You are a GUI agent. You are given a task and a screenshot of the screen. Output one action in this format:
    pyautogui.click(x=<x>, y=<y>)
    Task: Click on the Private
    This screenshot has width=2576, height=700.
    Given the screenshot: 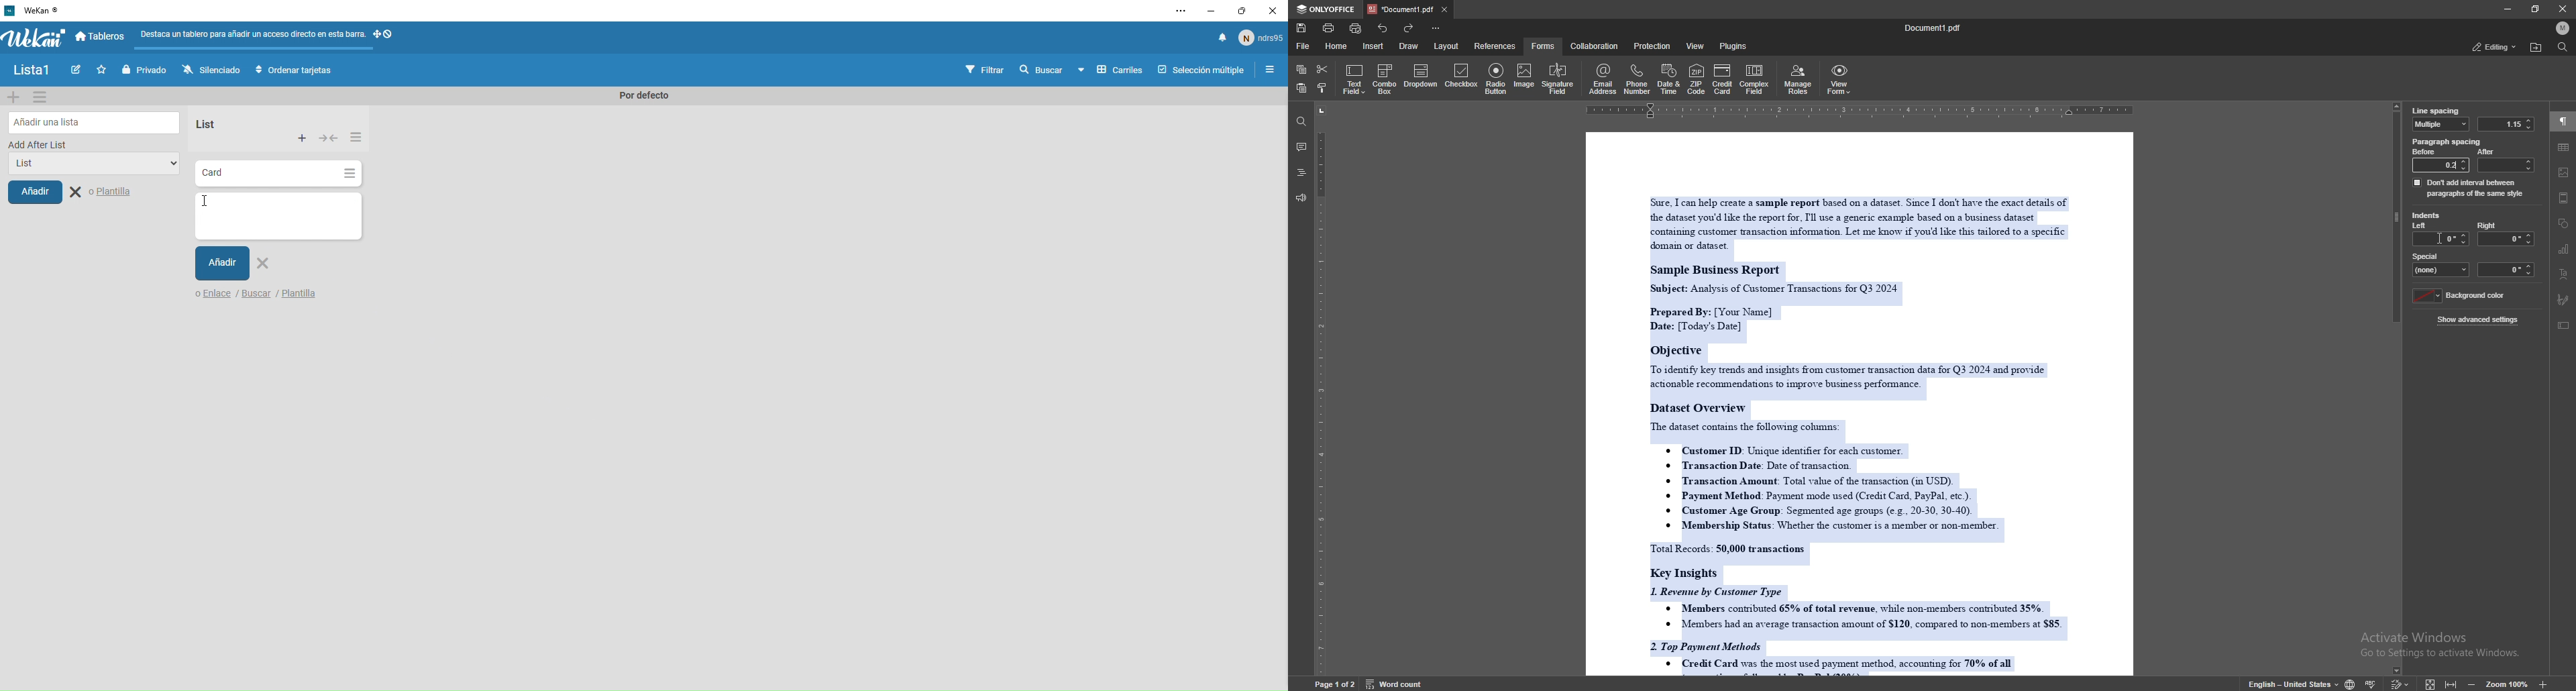 What is the action you would take?
    pyautogui.click(x=146, y=70)
    